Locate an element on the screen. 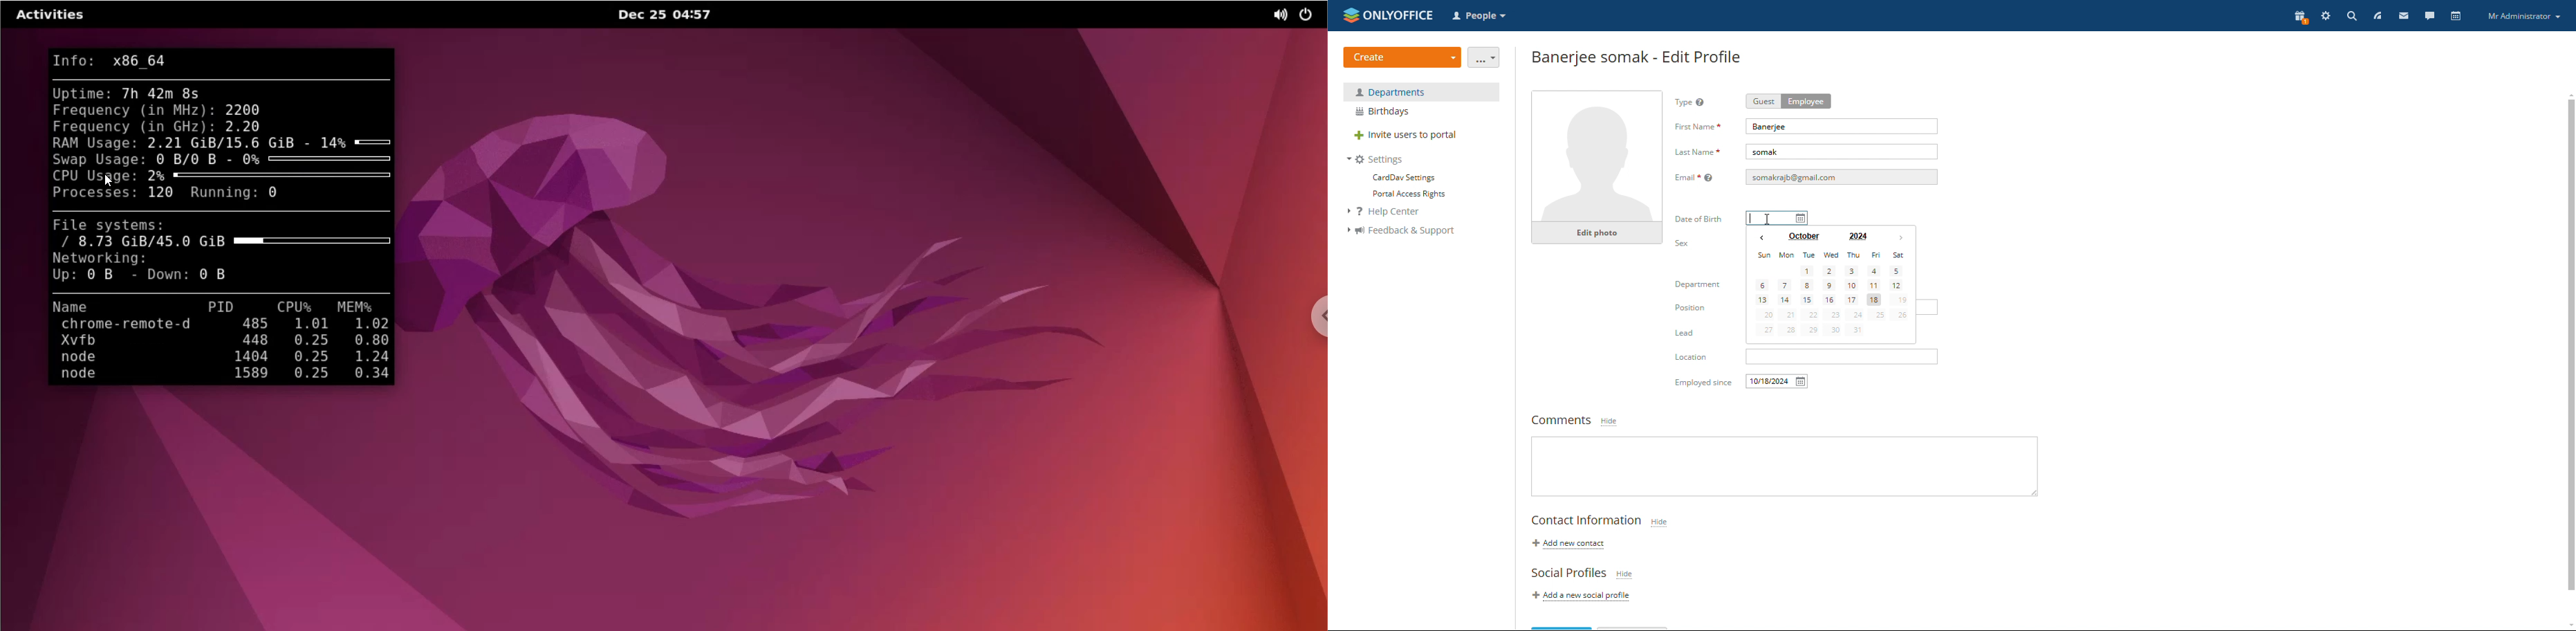  hide is located at coordinates (1660, 522).